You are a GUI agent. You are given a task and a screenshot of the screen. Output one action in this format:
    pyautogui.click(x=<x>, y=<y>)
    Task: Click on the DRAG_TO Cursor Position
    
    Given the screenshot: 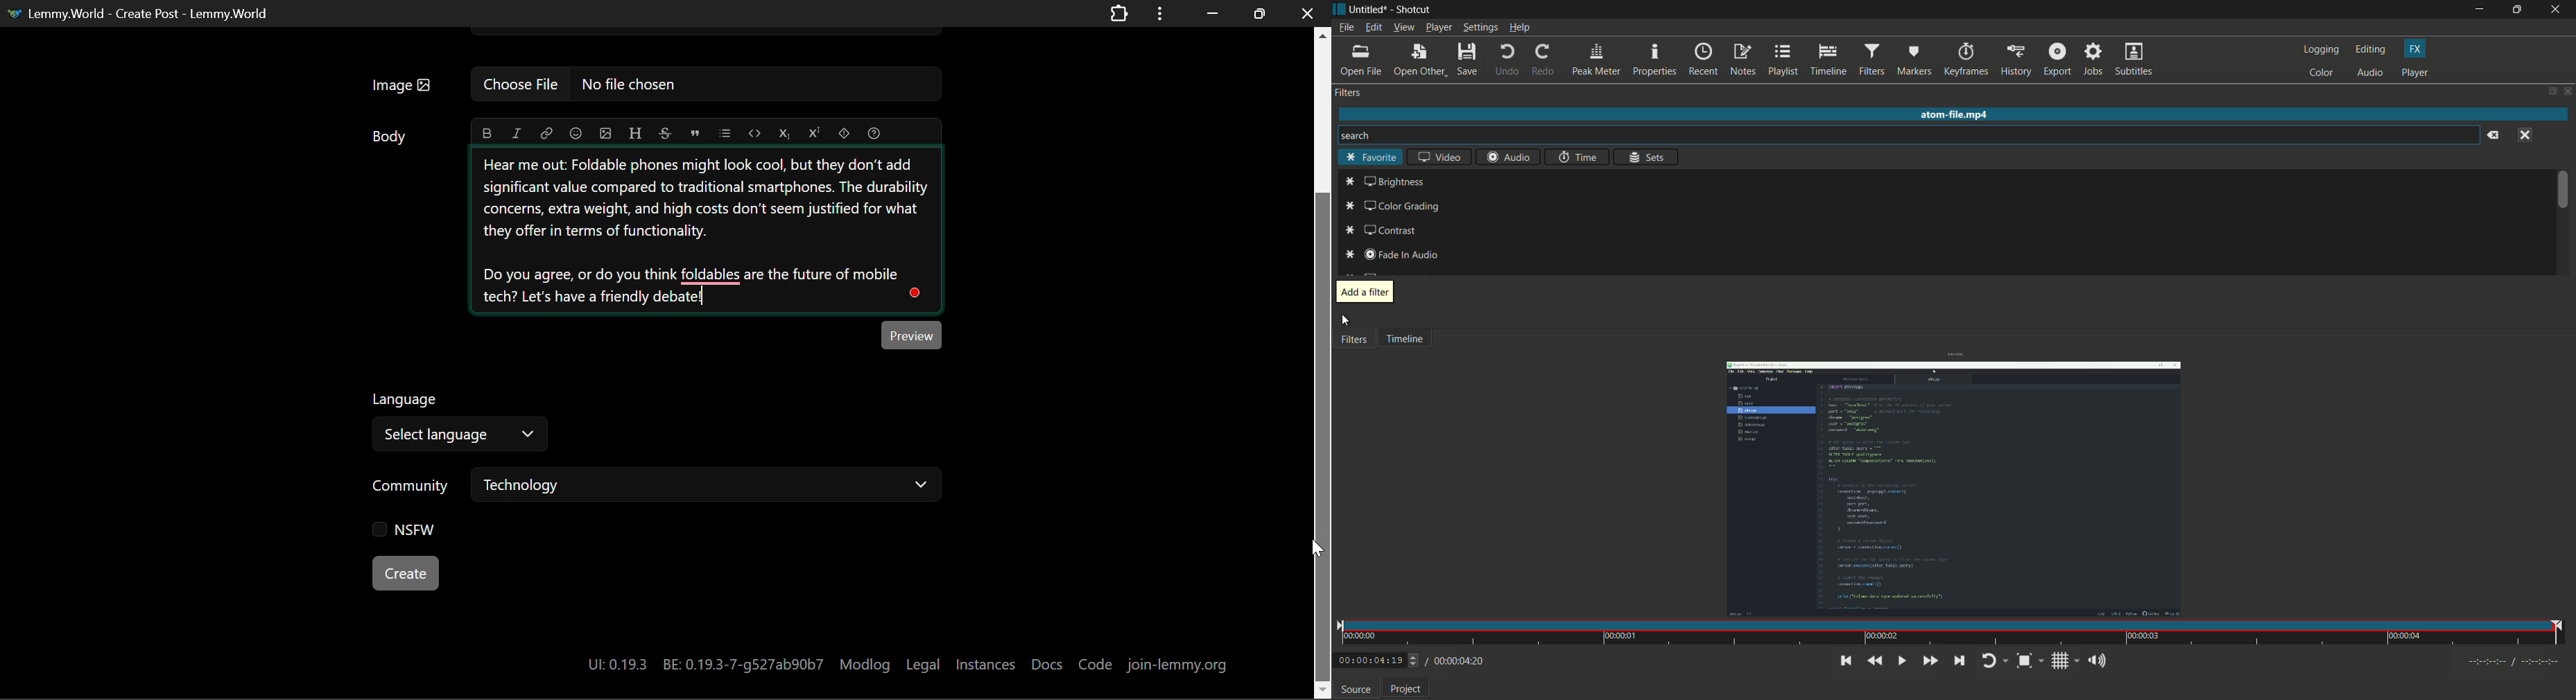 What is the action you would take?
    pyautogui.click(x=1322, y=554)
    